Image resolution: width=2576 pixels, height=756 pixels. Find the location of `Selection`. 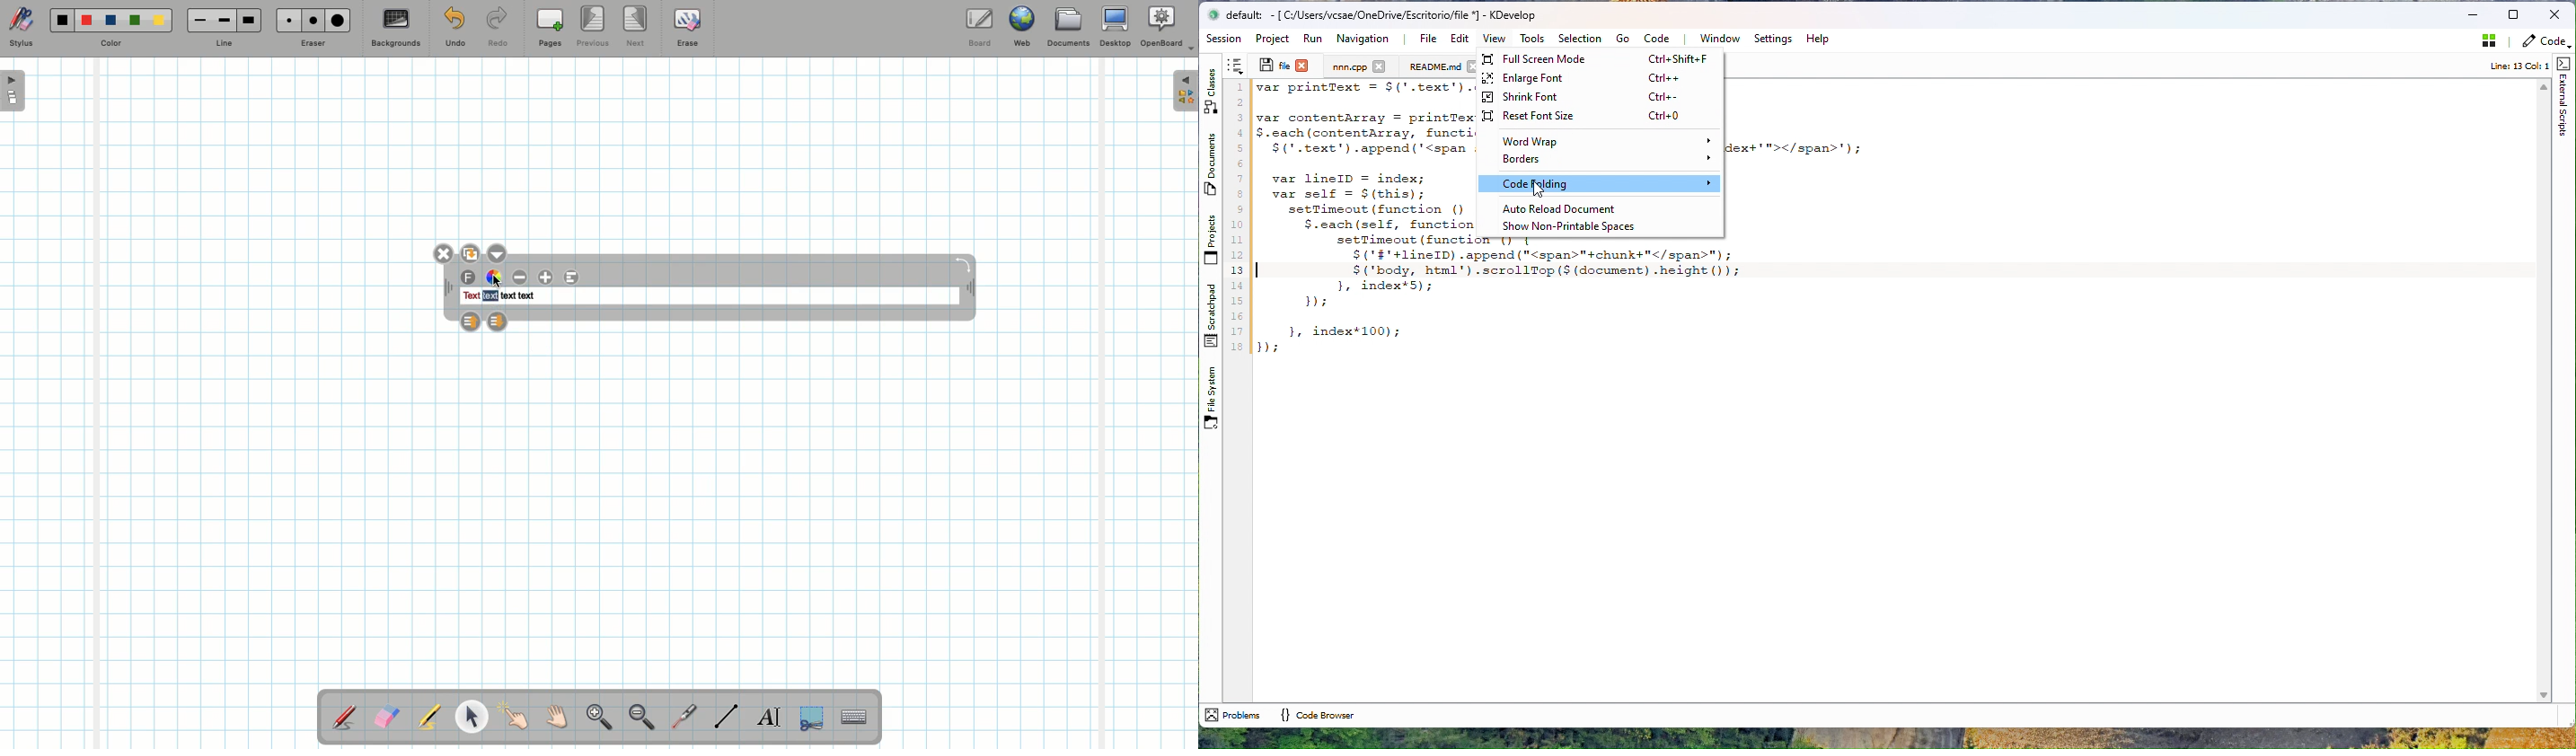

Selection is located at coordinates (810, 716).